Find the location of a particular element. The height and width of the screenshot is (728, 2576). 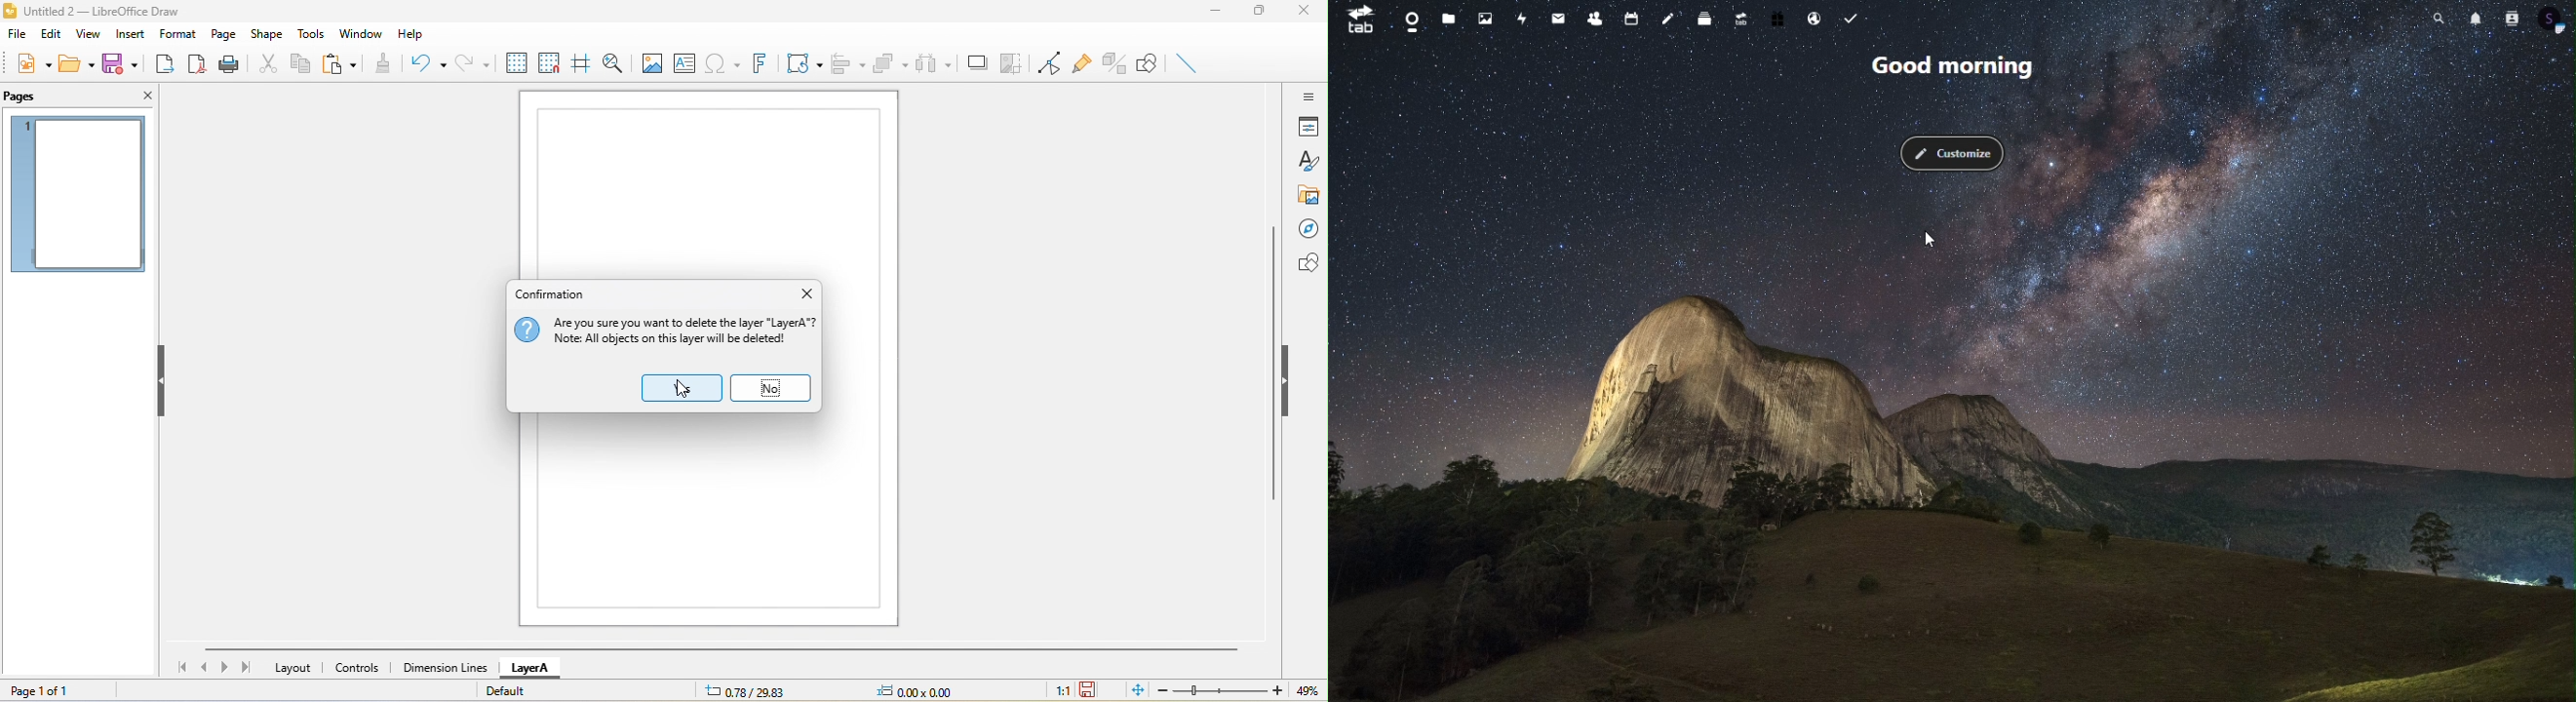

last page is located at coordinates (248, 666).